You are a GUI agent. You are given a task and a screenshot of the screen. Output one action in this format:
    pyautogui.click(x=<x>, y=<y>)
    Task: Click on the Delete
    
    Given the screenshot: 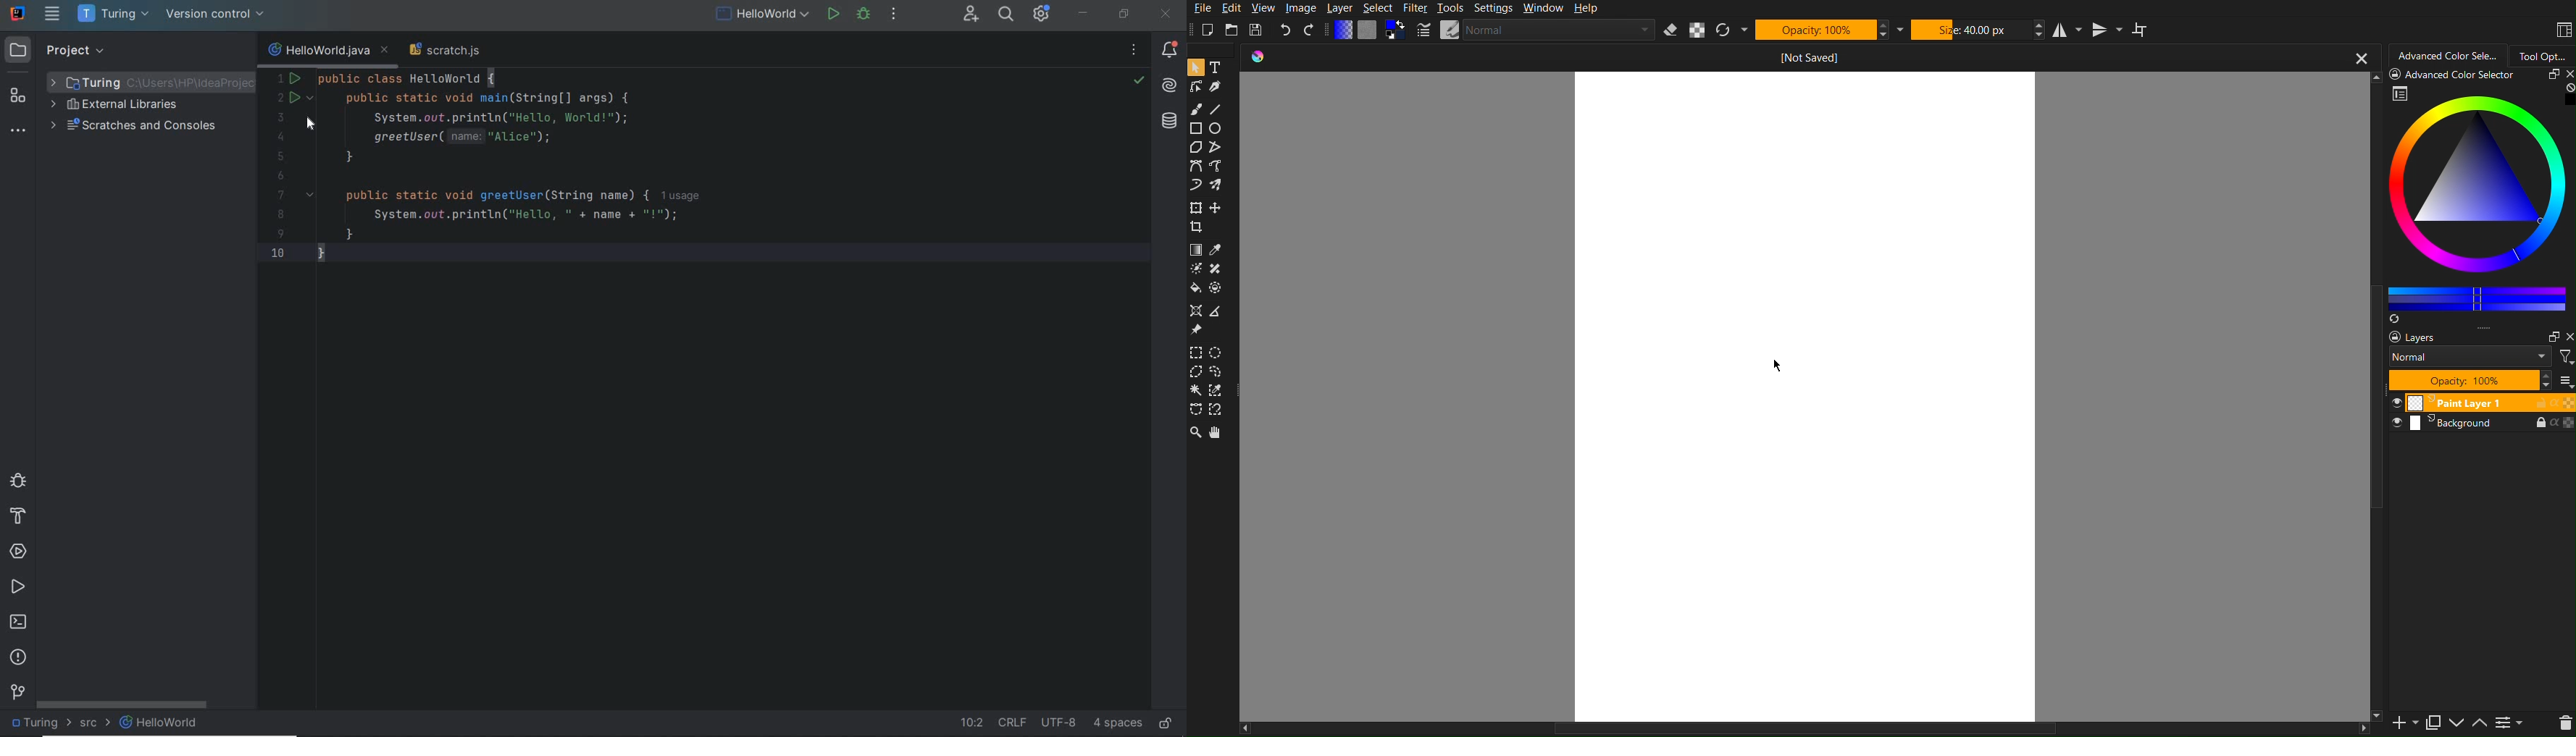 What is the action you would take?
    pyautogui.click(x=2563, y=723)
    